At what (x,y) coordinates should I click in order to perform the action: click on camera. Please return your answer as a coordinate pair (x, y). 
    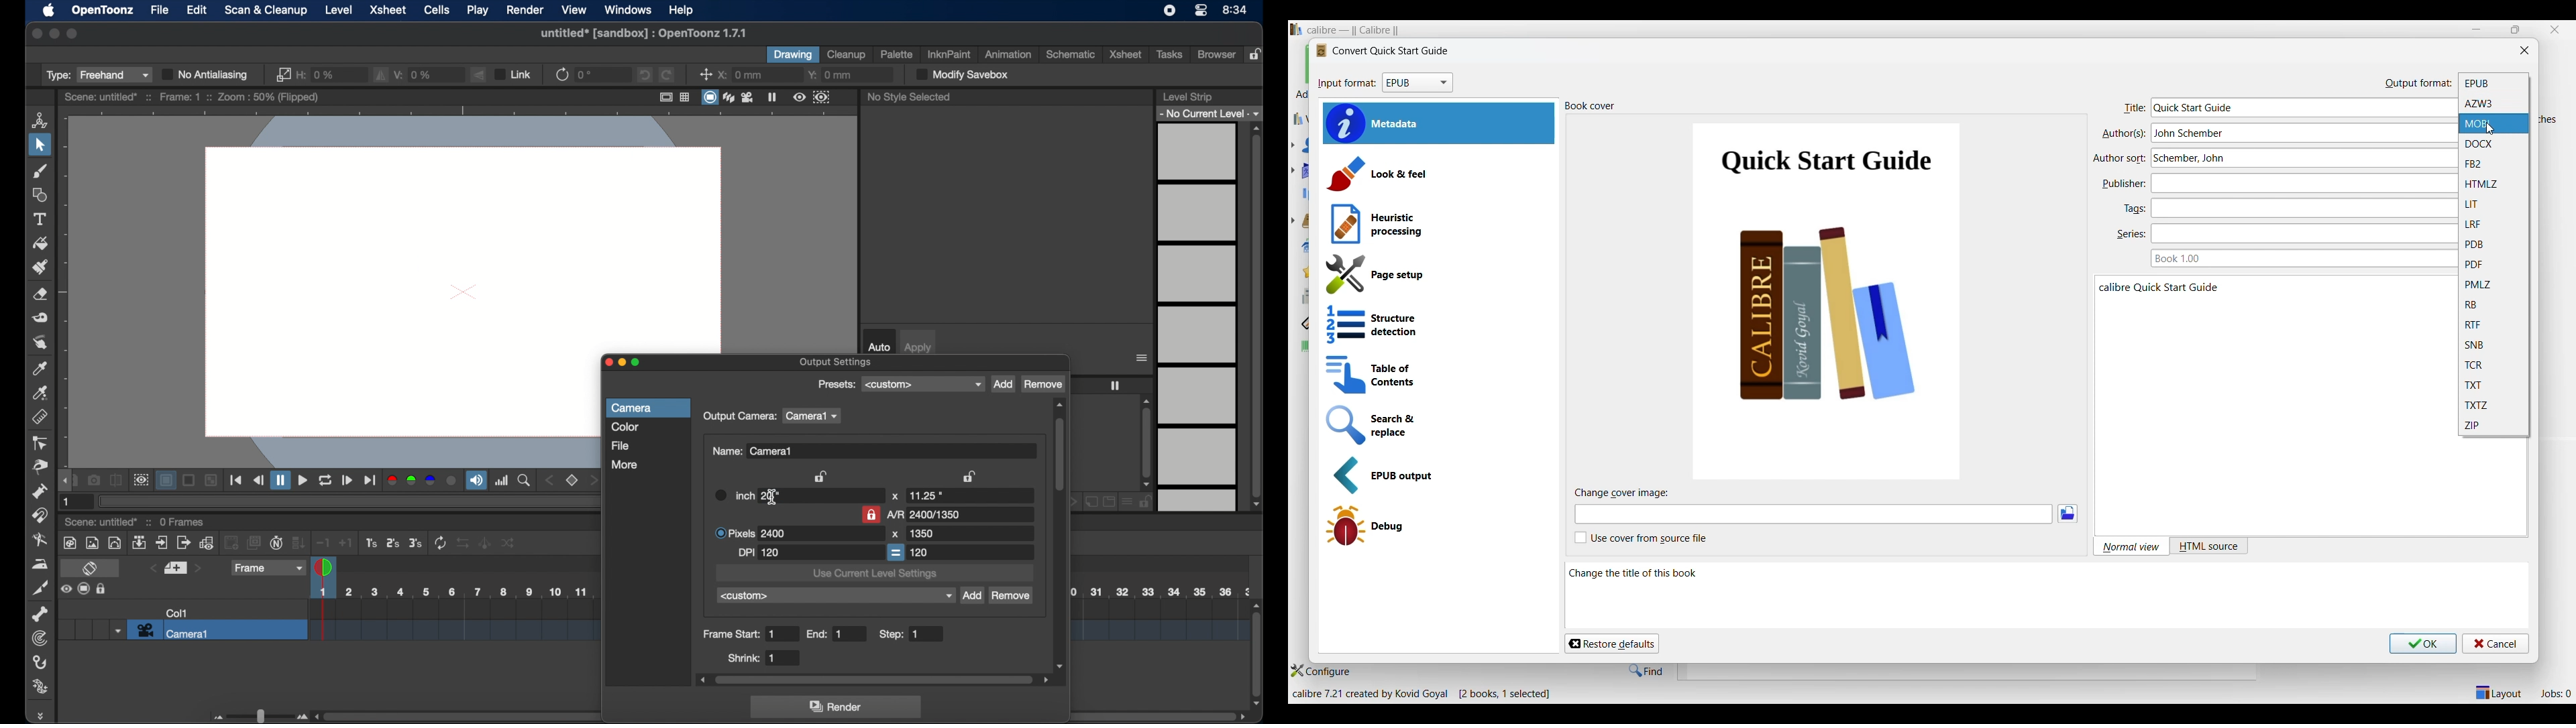
    Looking at the image, I should click on (635, 408).